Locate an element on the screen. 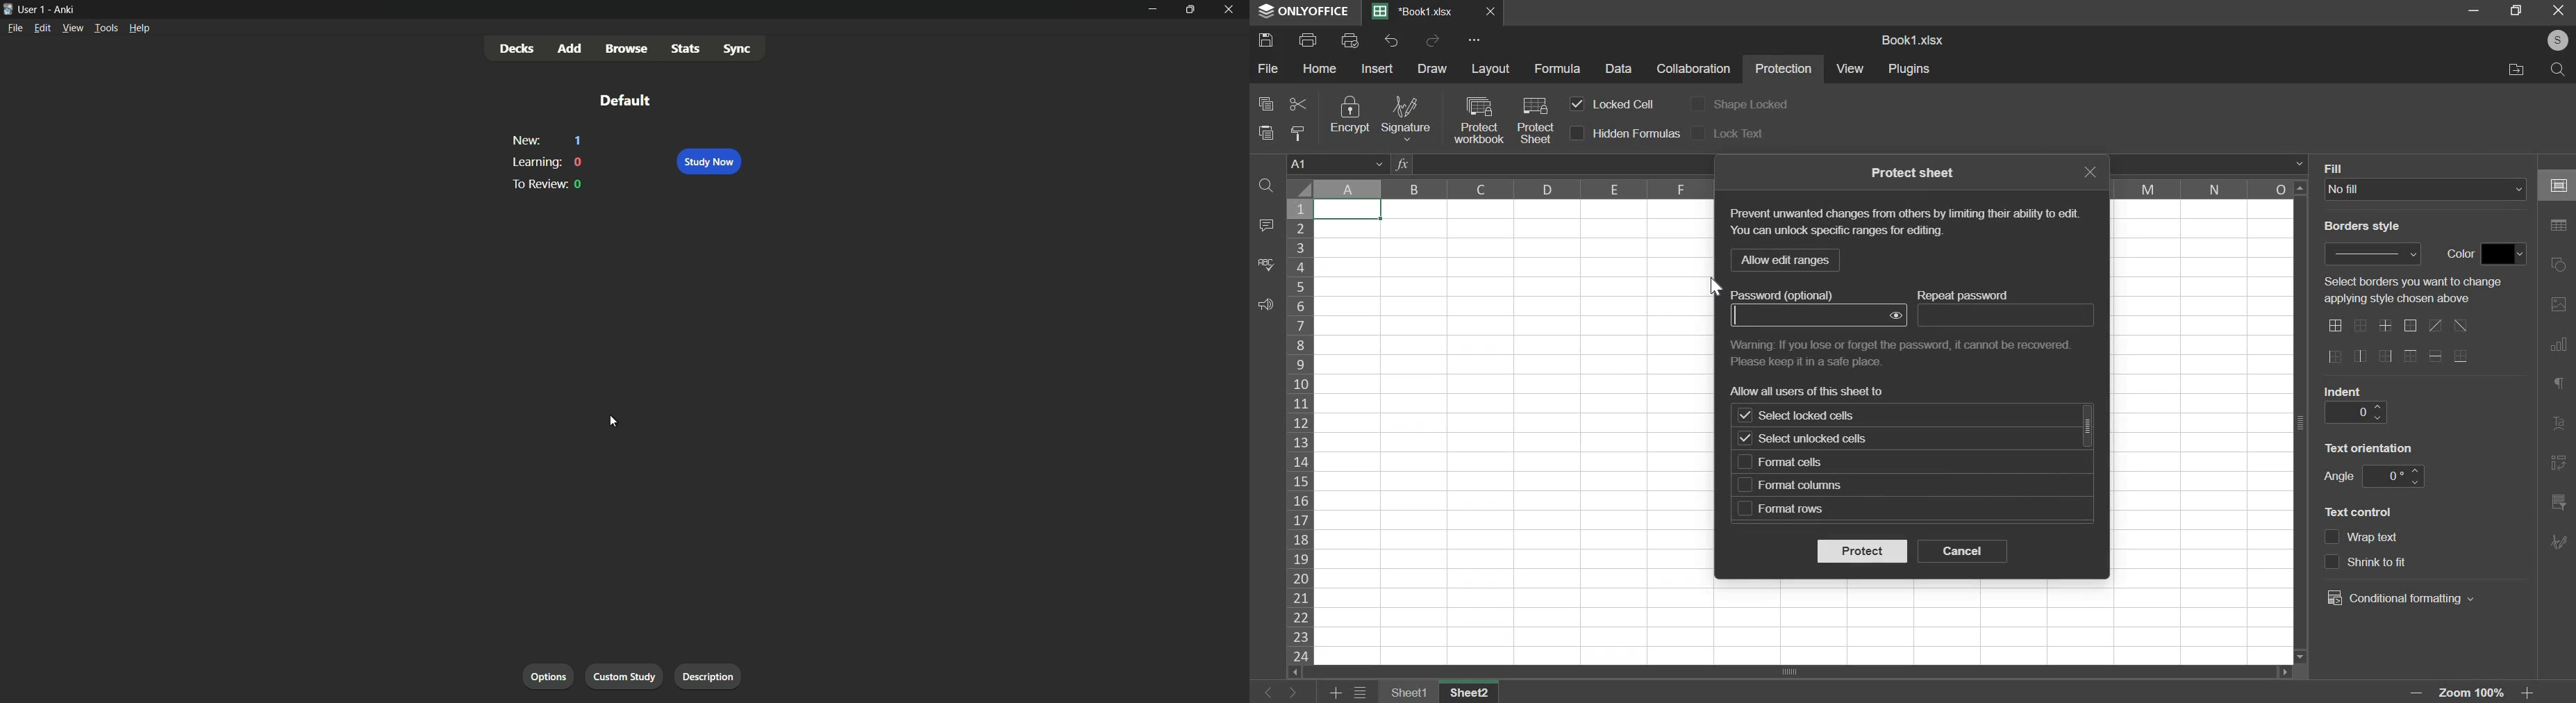  text is located at coordinates (2370, 446).